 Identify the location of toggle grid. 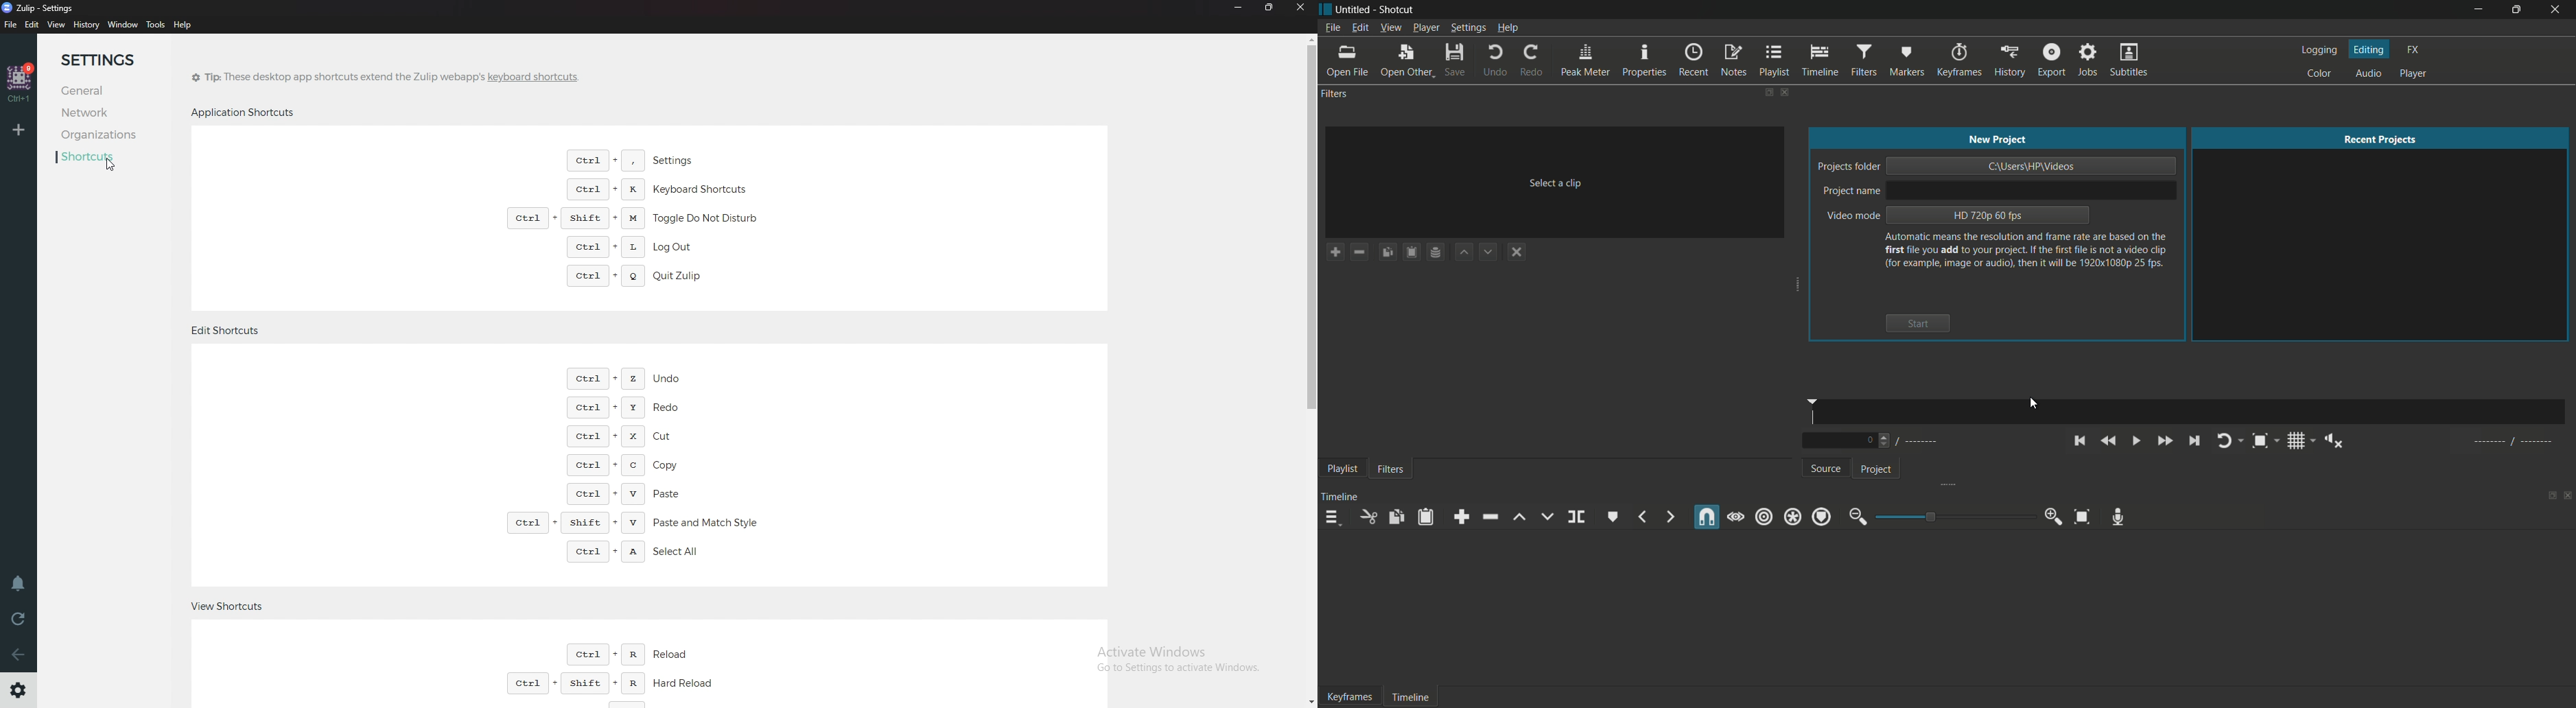
(2296, 441).